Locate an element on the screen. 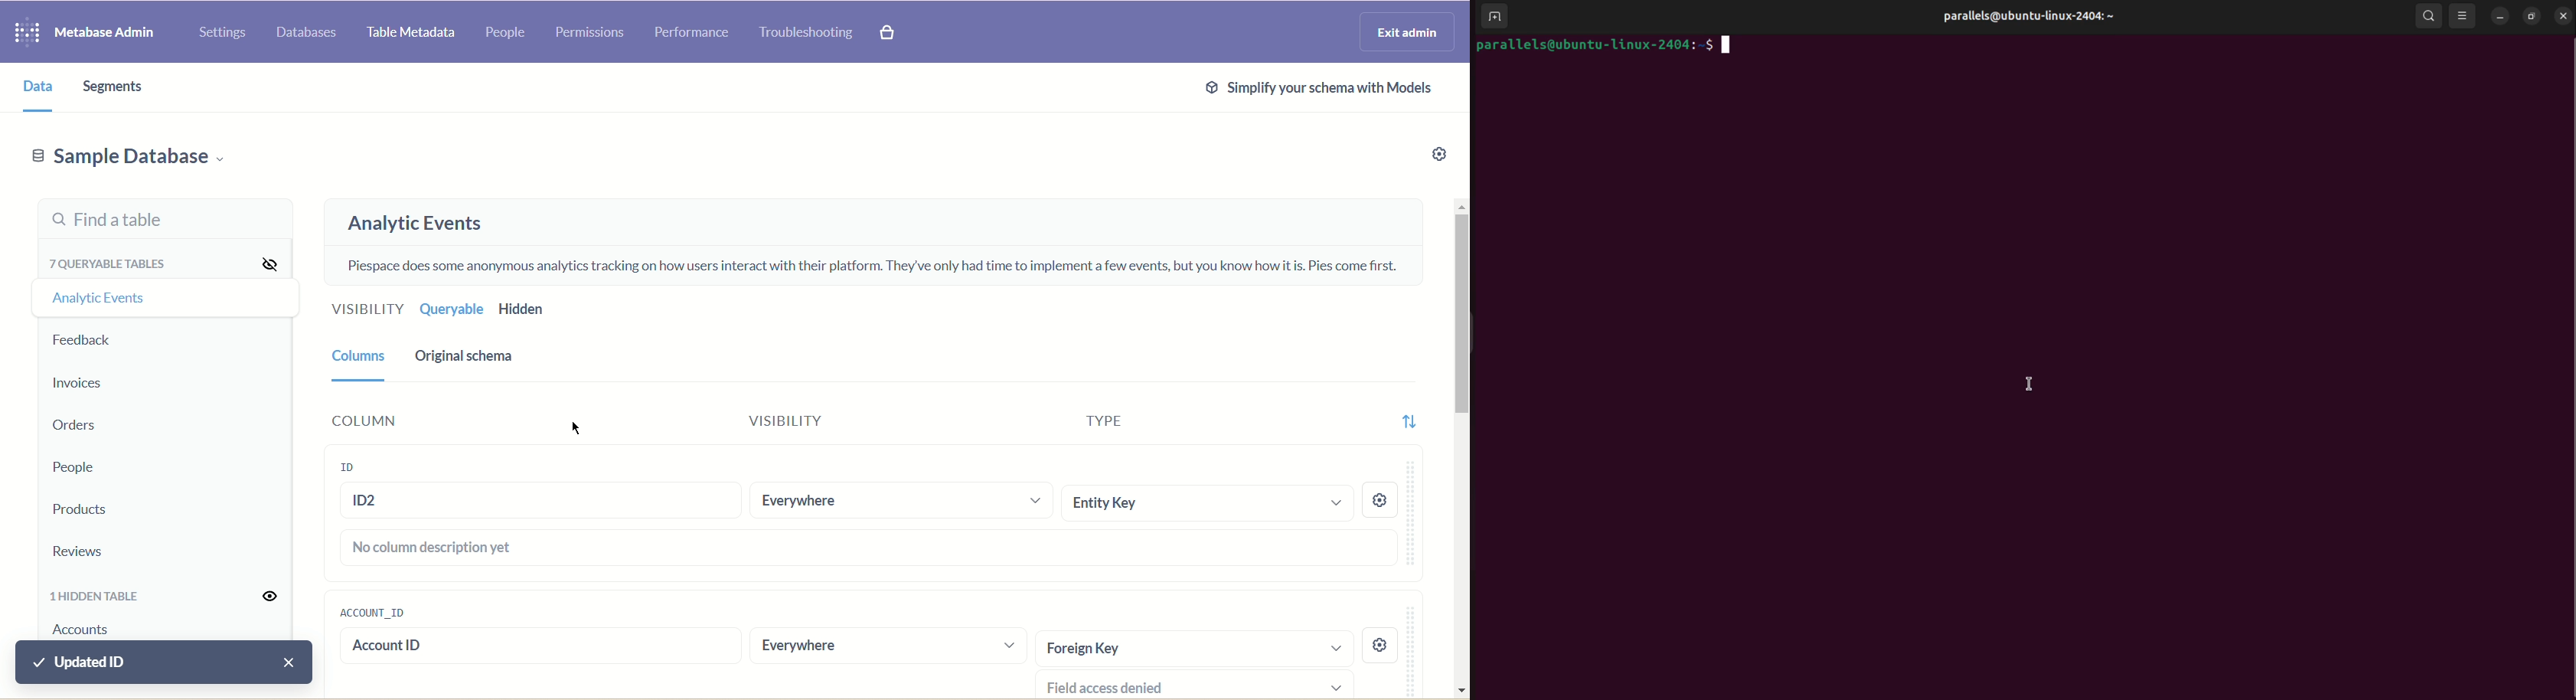 The image size is (2576, 700). Foreign Key is located at coordinates (1190, 647).